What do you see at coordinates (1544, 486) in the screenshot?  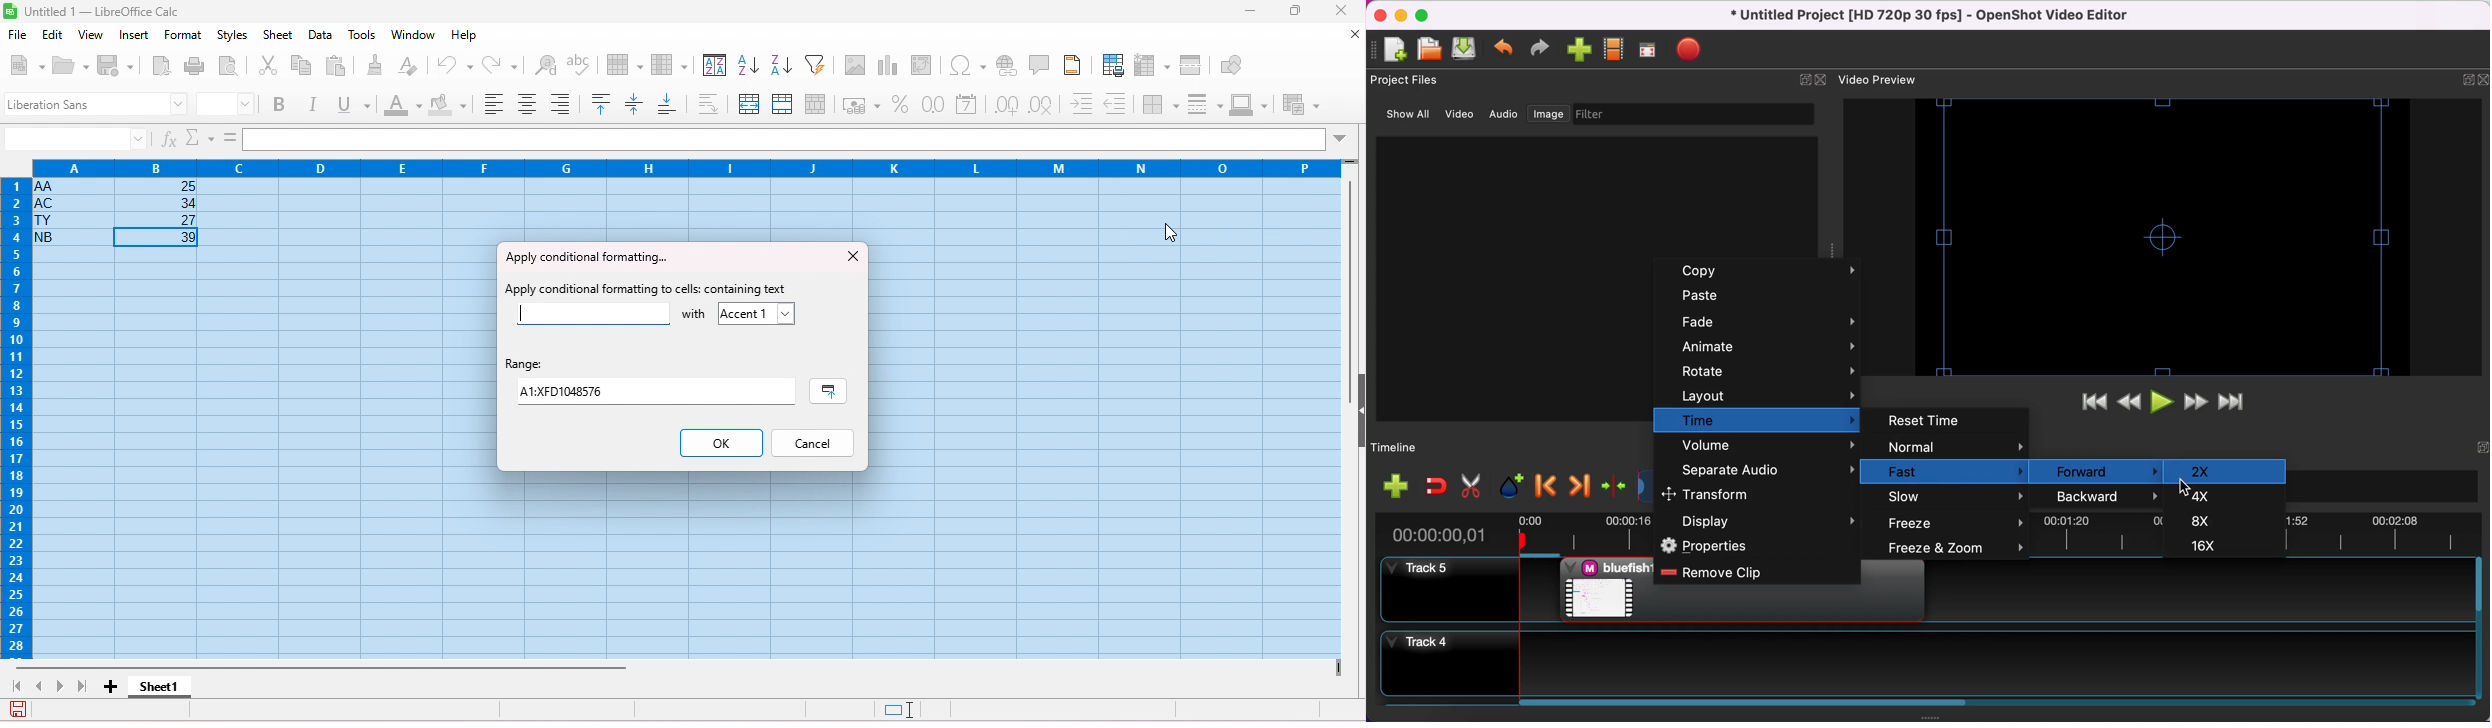 I see `previous marker` at bounding box center [1544, 486].